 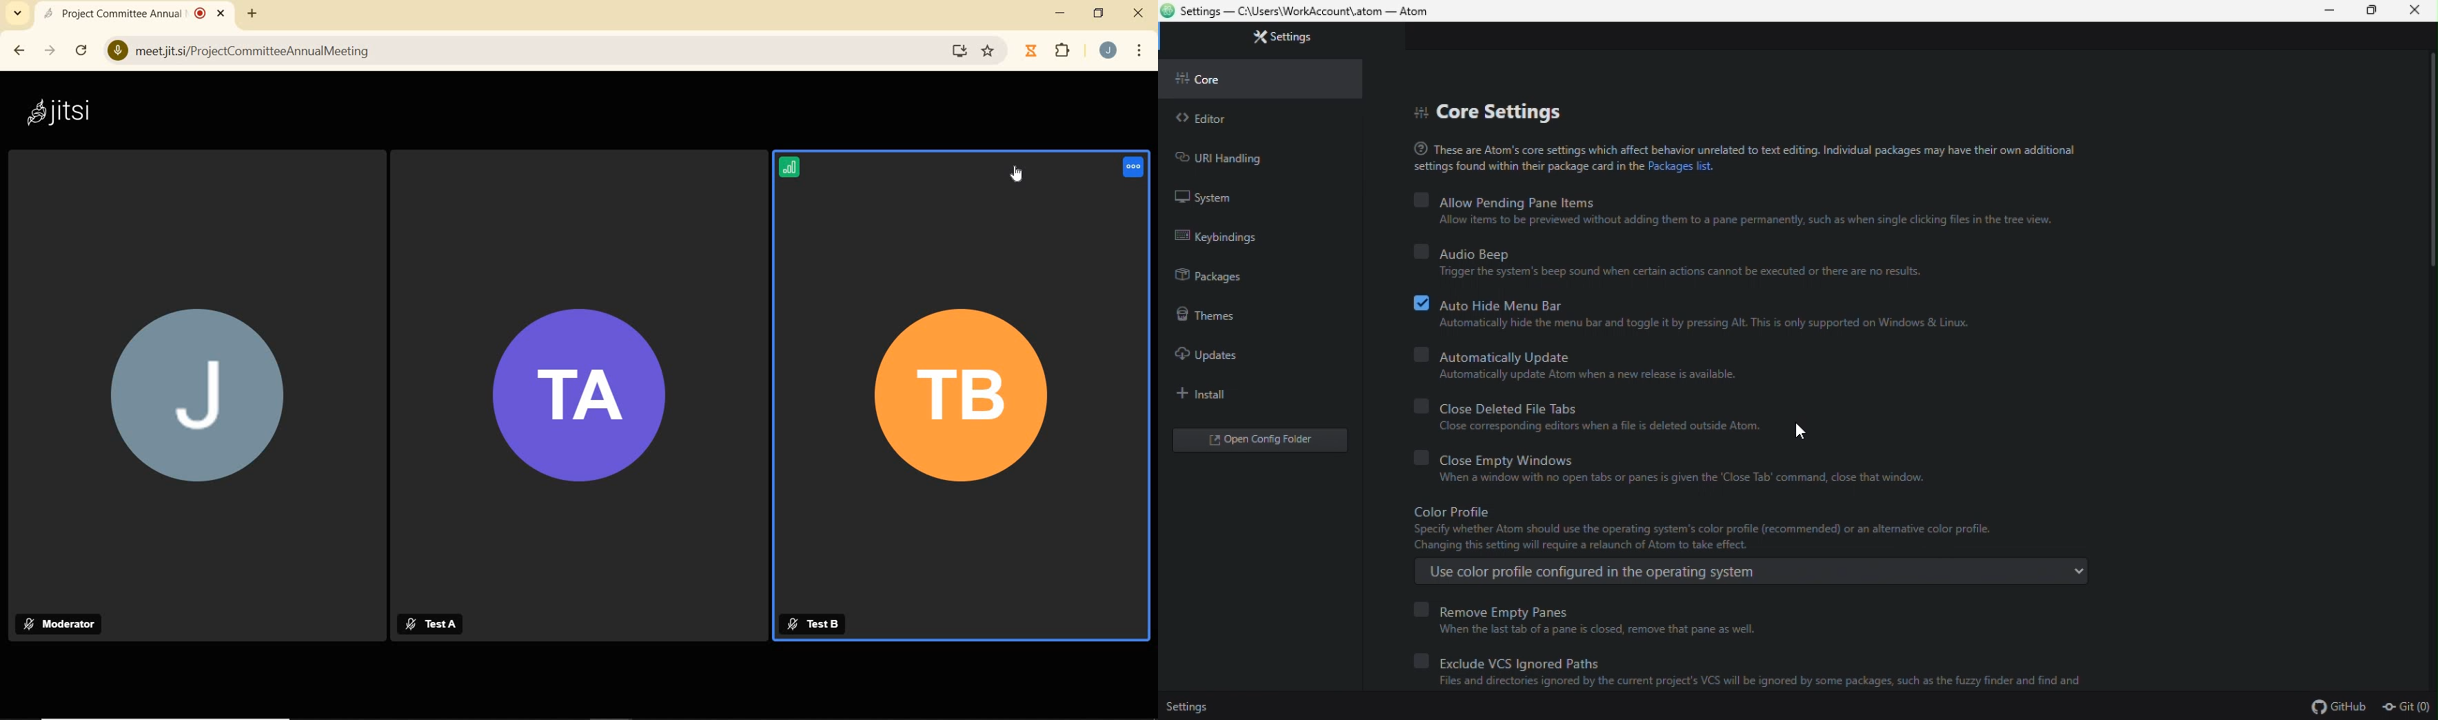 What do you see at coordinates (1270, 80) in the screenshot?
I see `Core` at bounding box center [1270, 80].